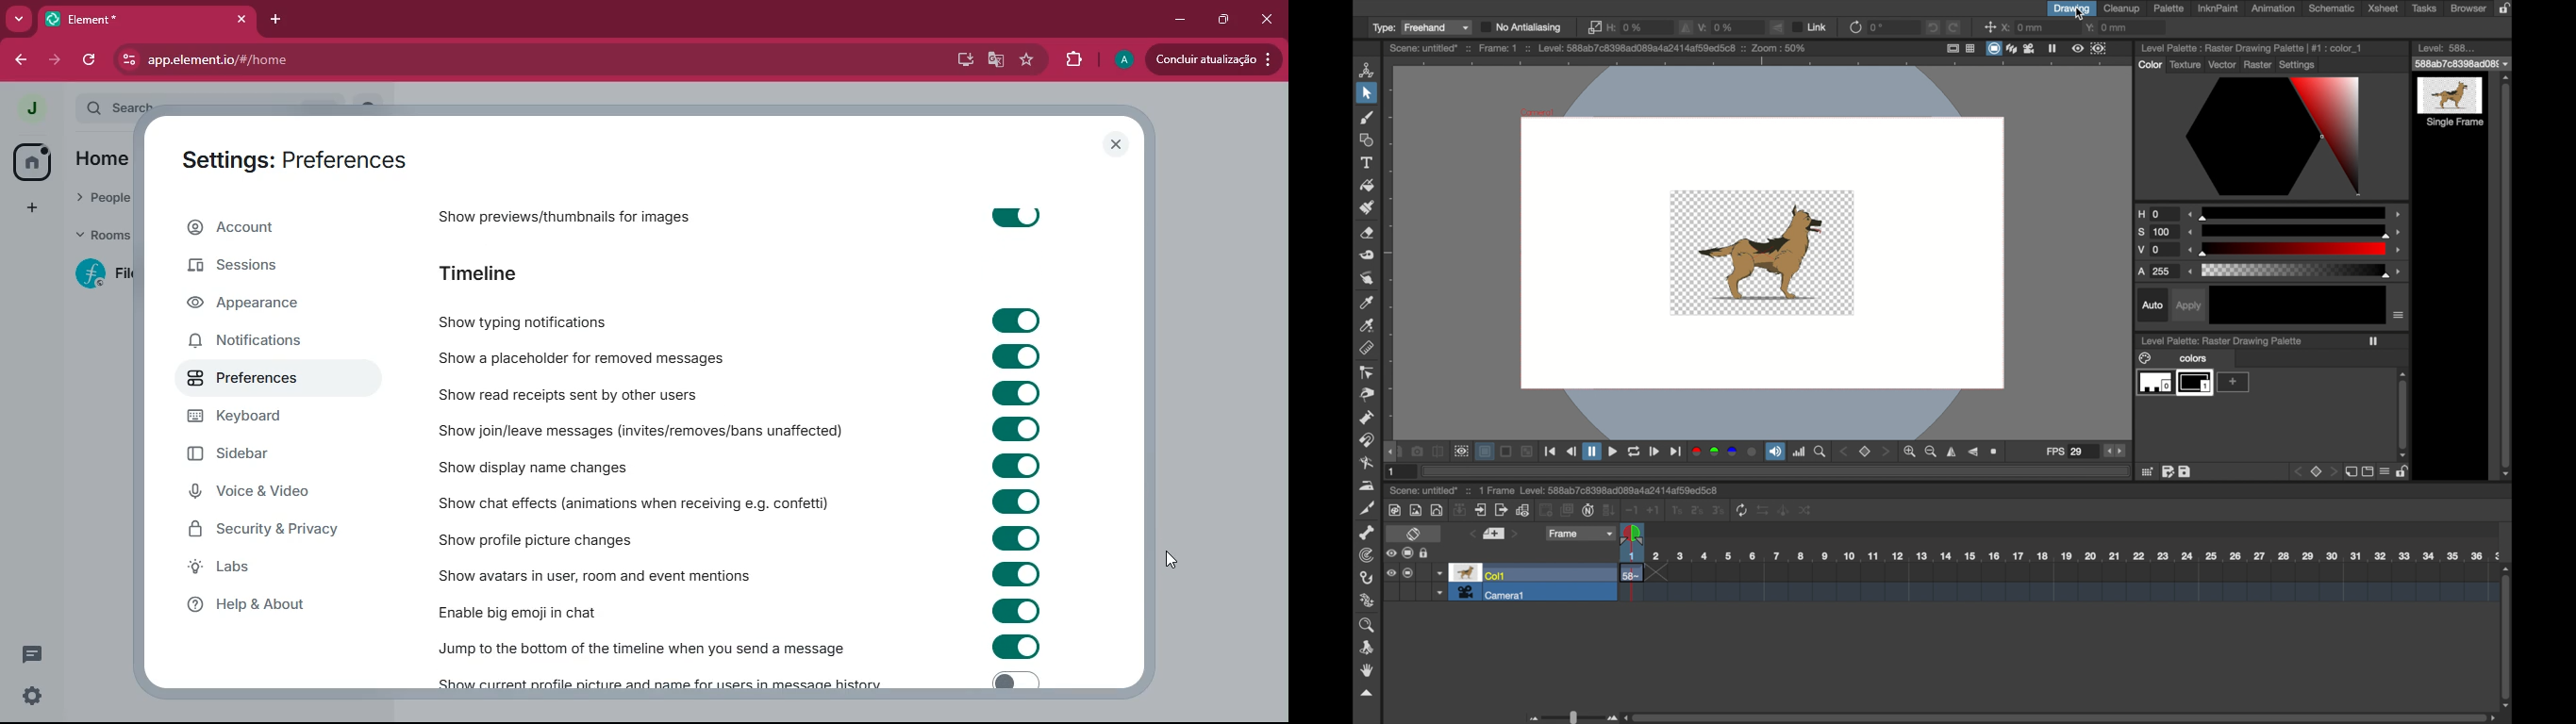 This screenshot has width=2576, height=728. Describe the element at coordinates (1012, 354) in the screenshot. I see `toggle on ` at that location.